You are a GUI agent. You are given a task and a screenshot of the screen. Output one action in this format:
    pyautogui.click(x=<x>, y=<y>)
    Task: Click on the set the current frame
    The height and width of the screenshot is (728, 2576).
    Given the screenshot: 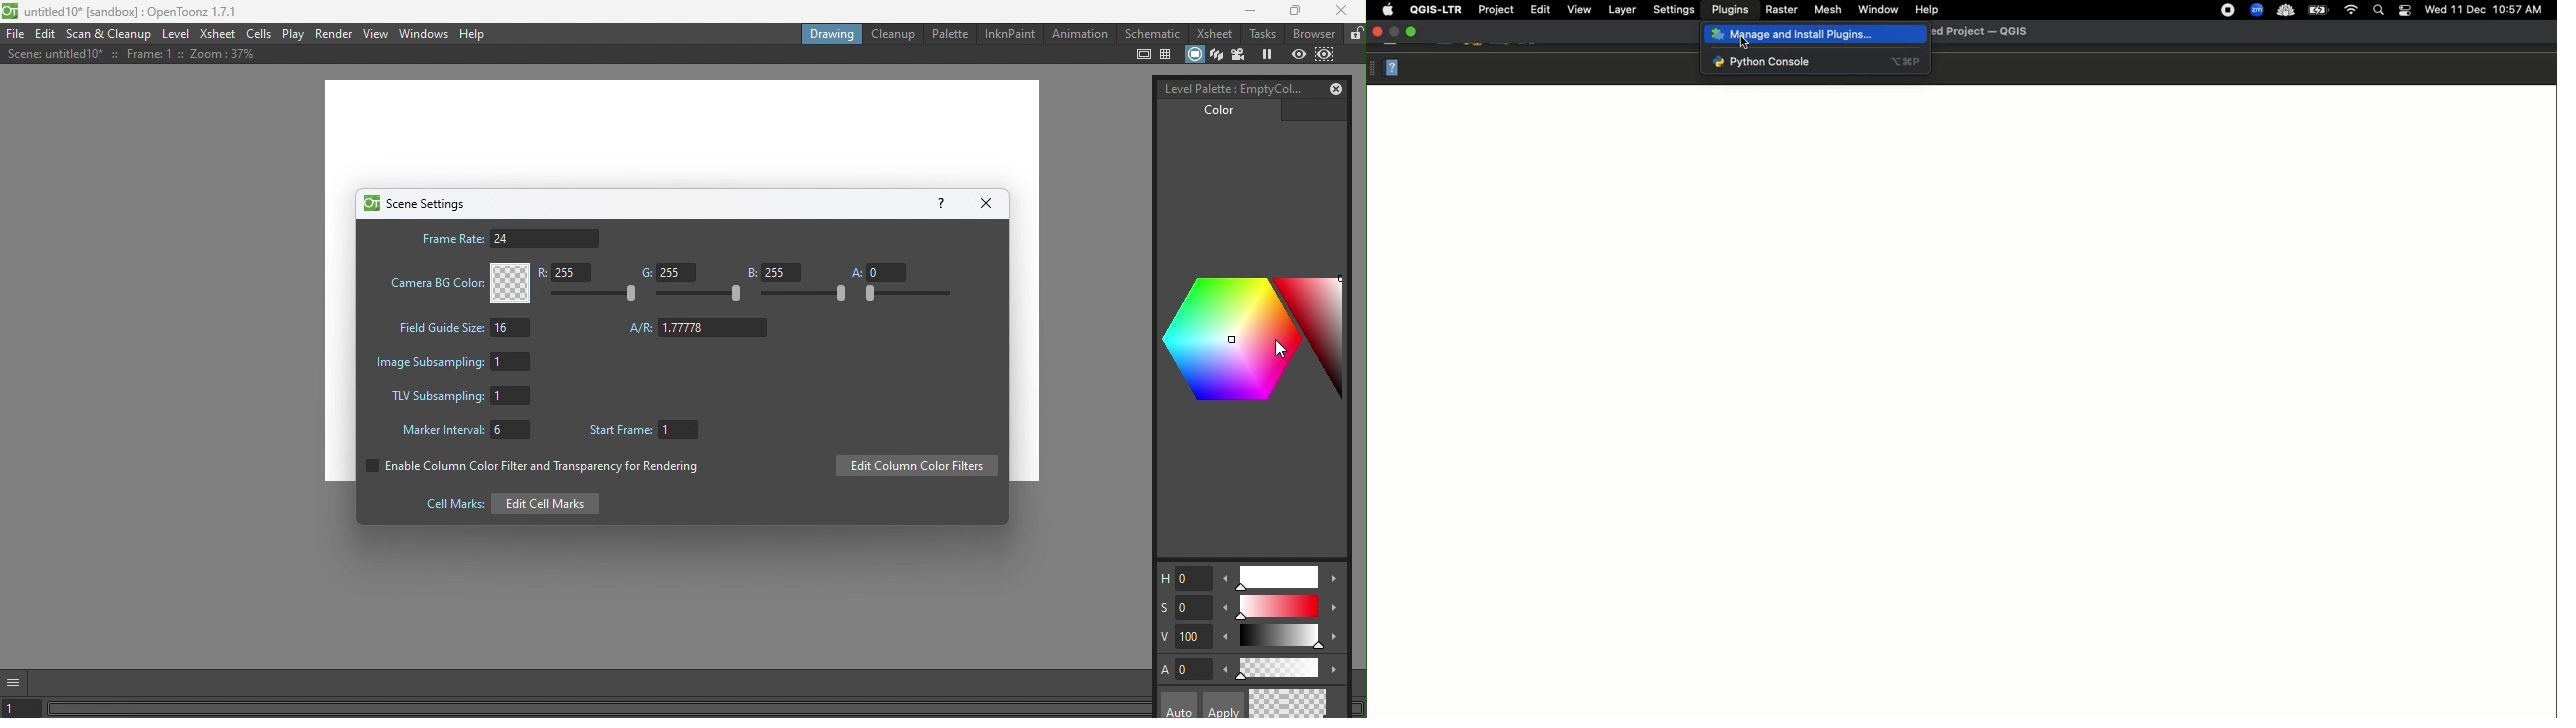 What is the action you would take?
    pyautogui.click(x=24, y=709)
    